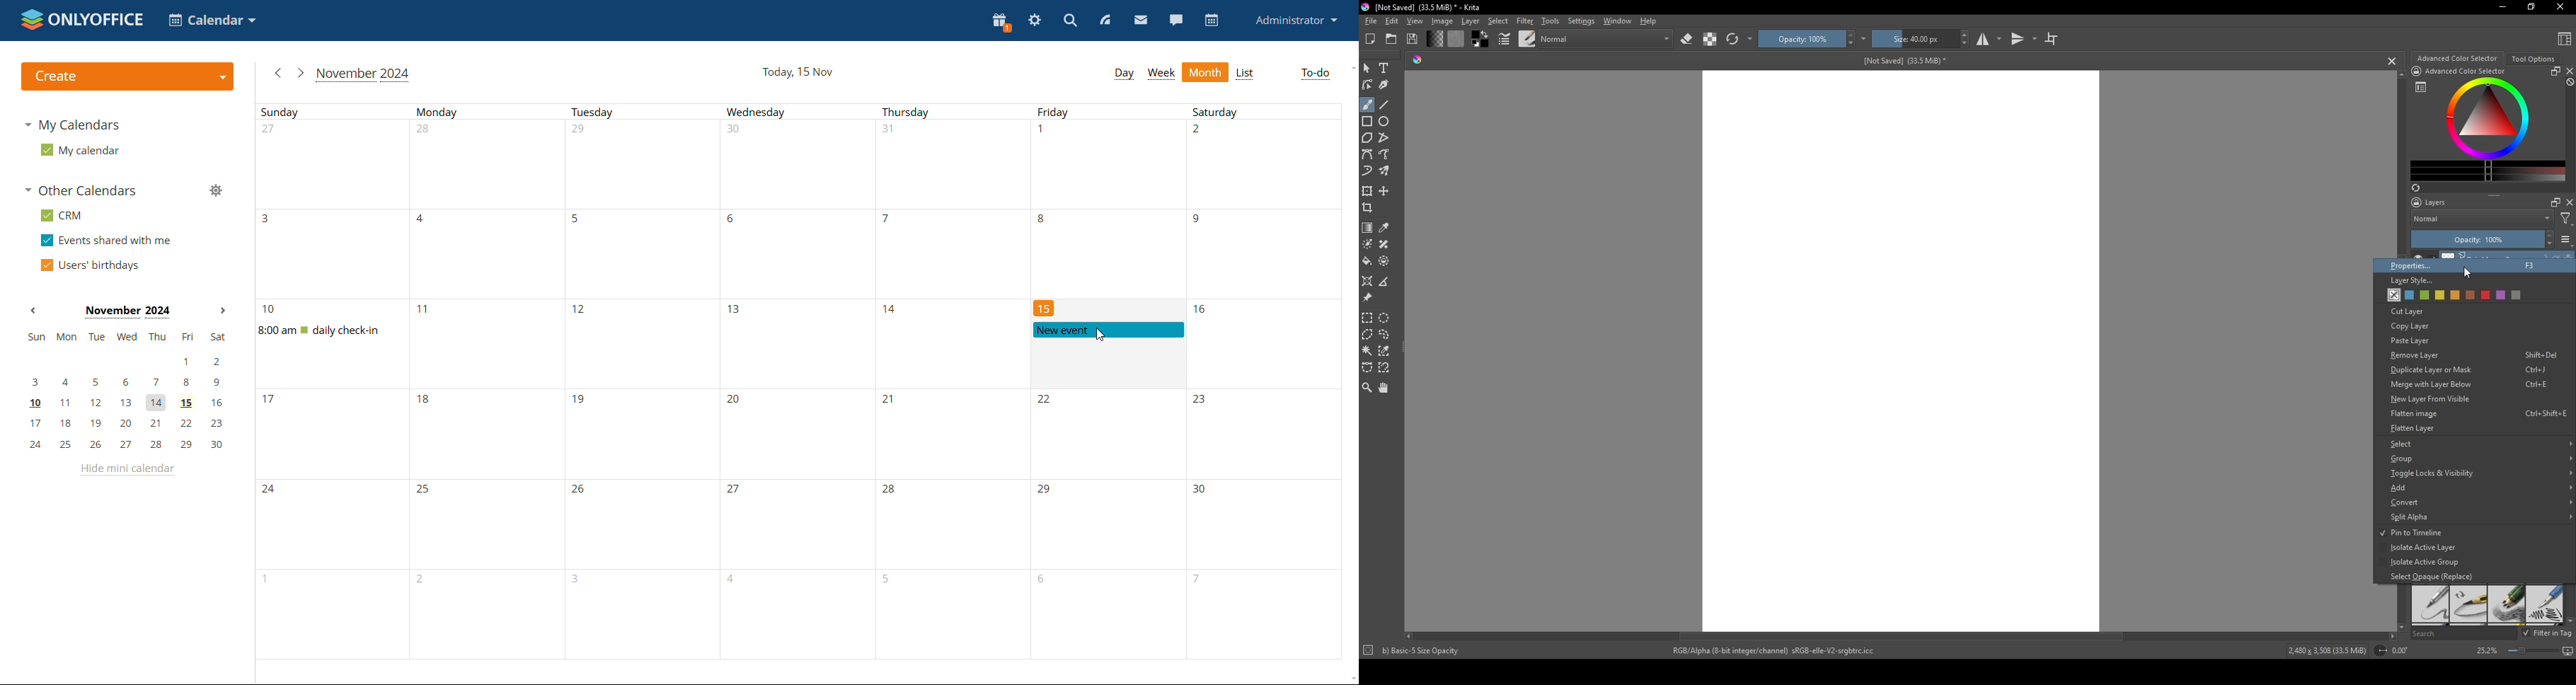 The height and width of the screenshot is (700, 2576). I want to click on Settings, so click(1581, 21).